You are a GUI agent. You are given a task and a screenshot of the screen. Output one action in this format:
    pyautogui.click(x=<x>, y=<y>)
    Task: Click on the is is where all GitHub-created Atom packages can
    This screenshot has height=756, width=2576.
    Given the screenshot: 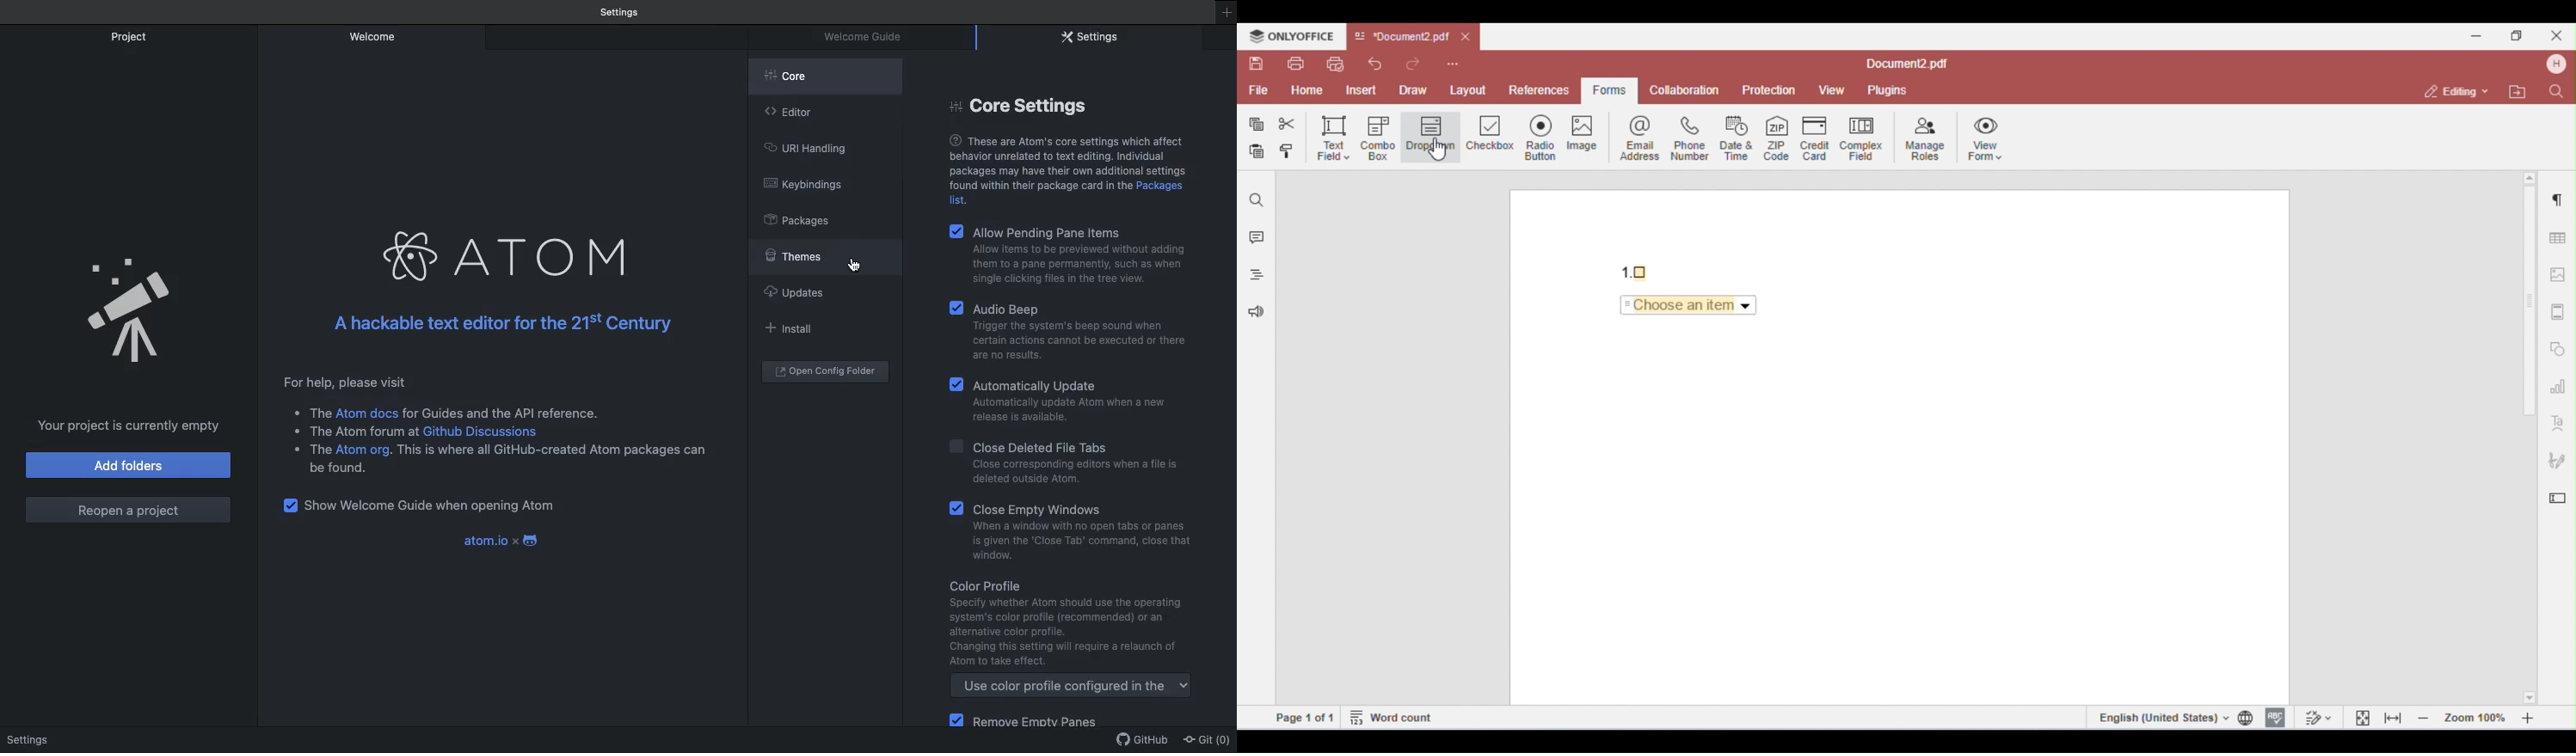 What is the action you would take?
    pyautogui.click(x=557, y=451)
    